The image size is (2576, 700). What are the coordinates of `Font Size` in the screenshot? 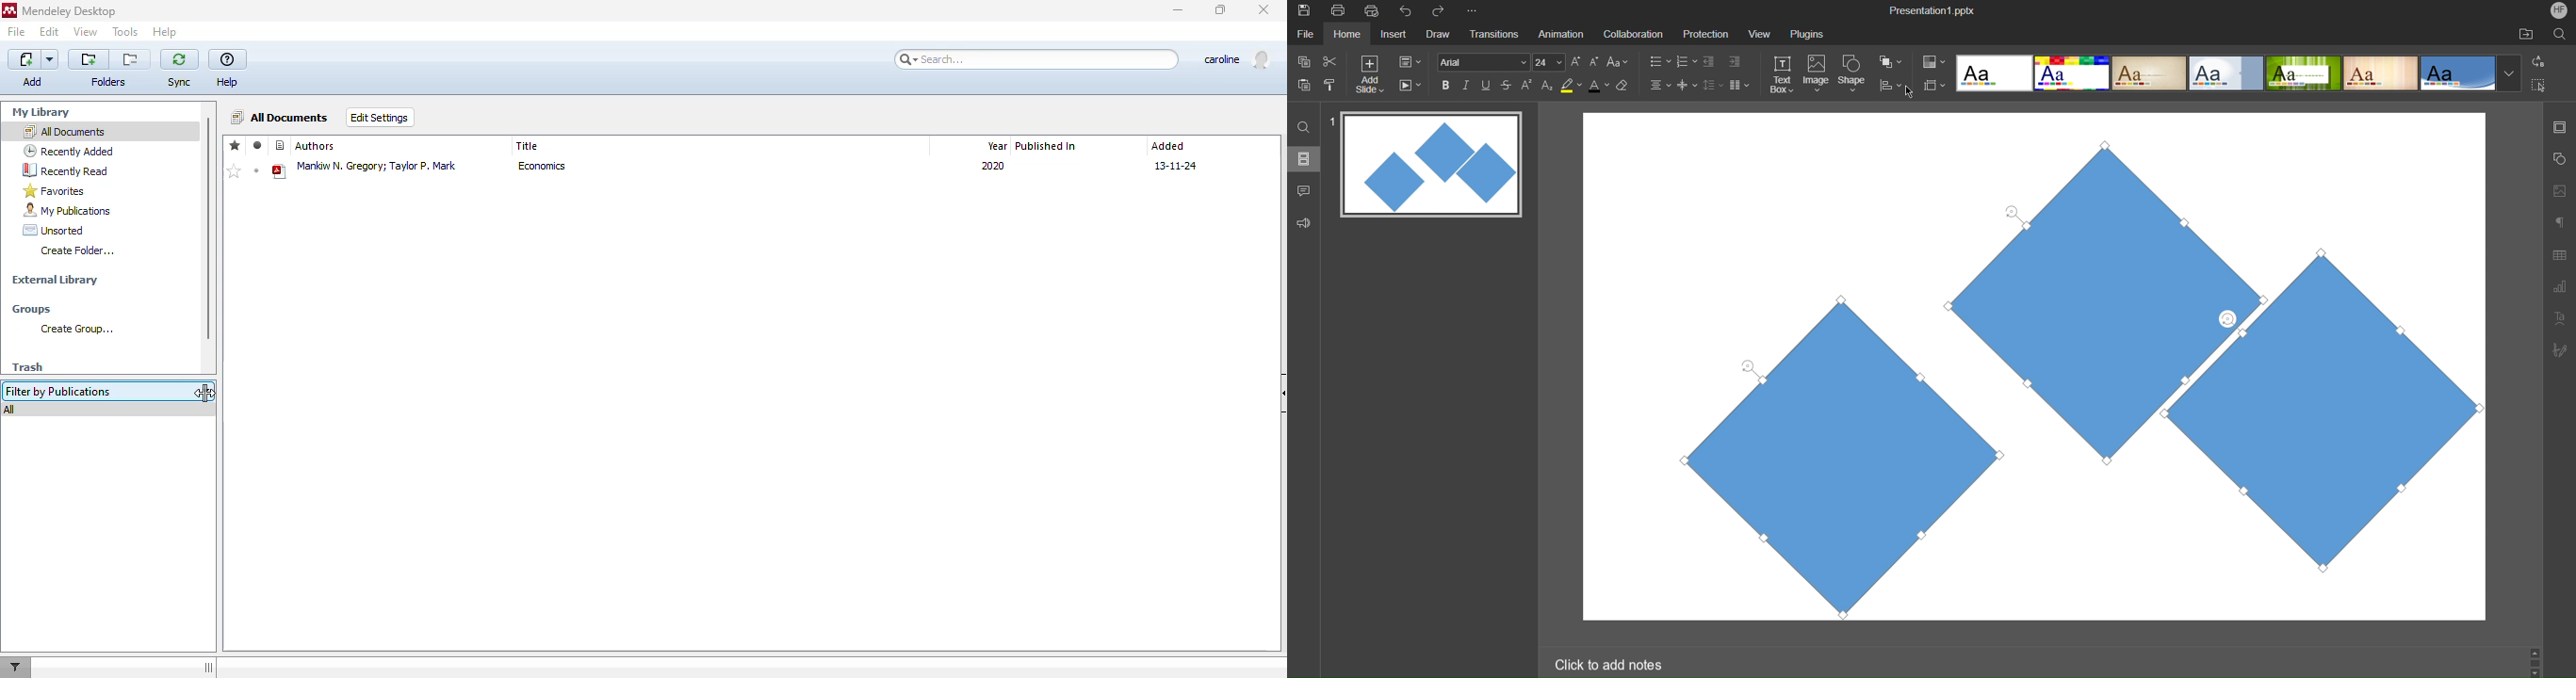 It's located at (1549, 62).